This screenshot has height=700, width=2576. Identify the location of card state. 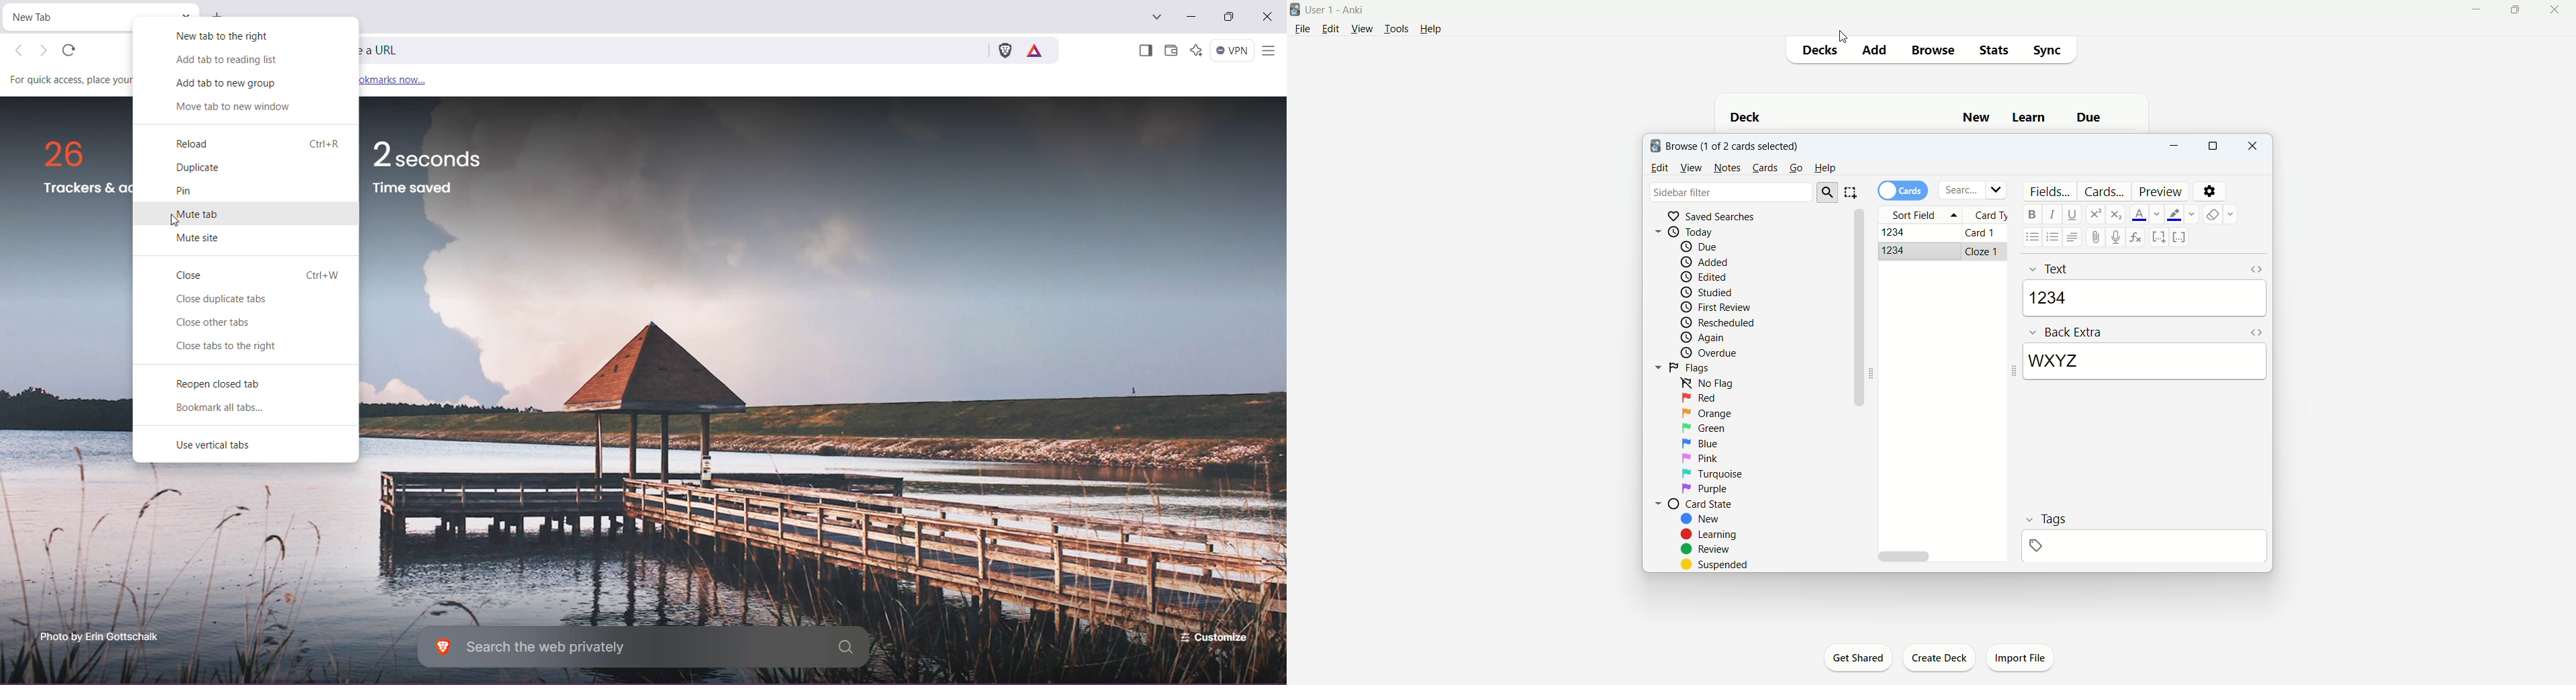
(1693, 506).